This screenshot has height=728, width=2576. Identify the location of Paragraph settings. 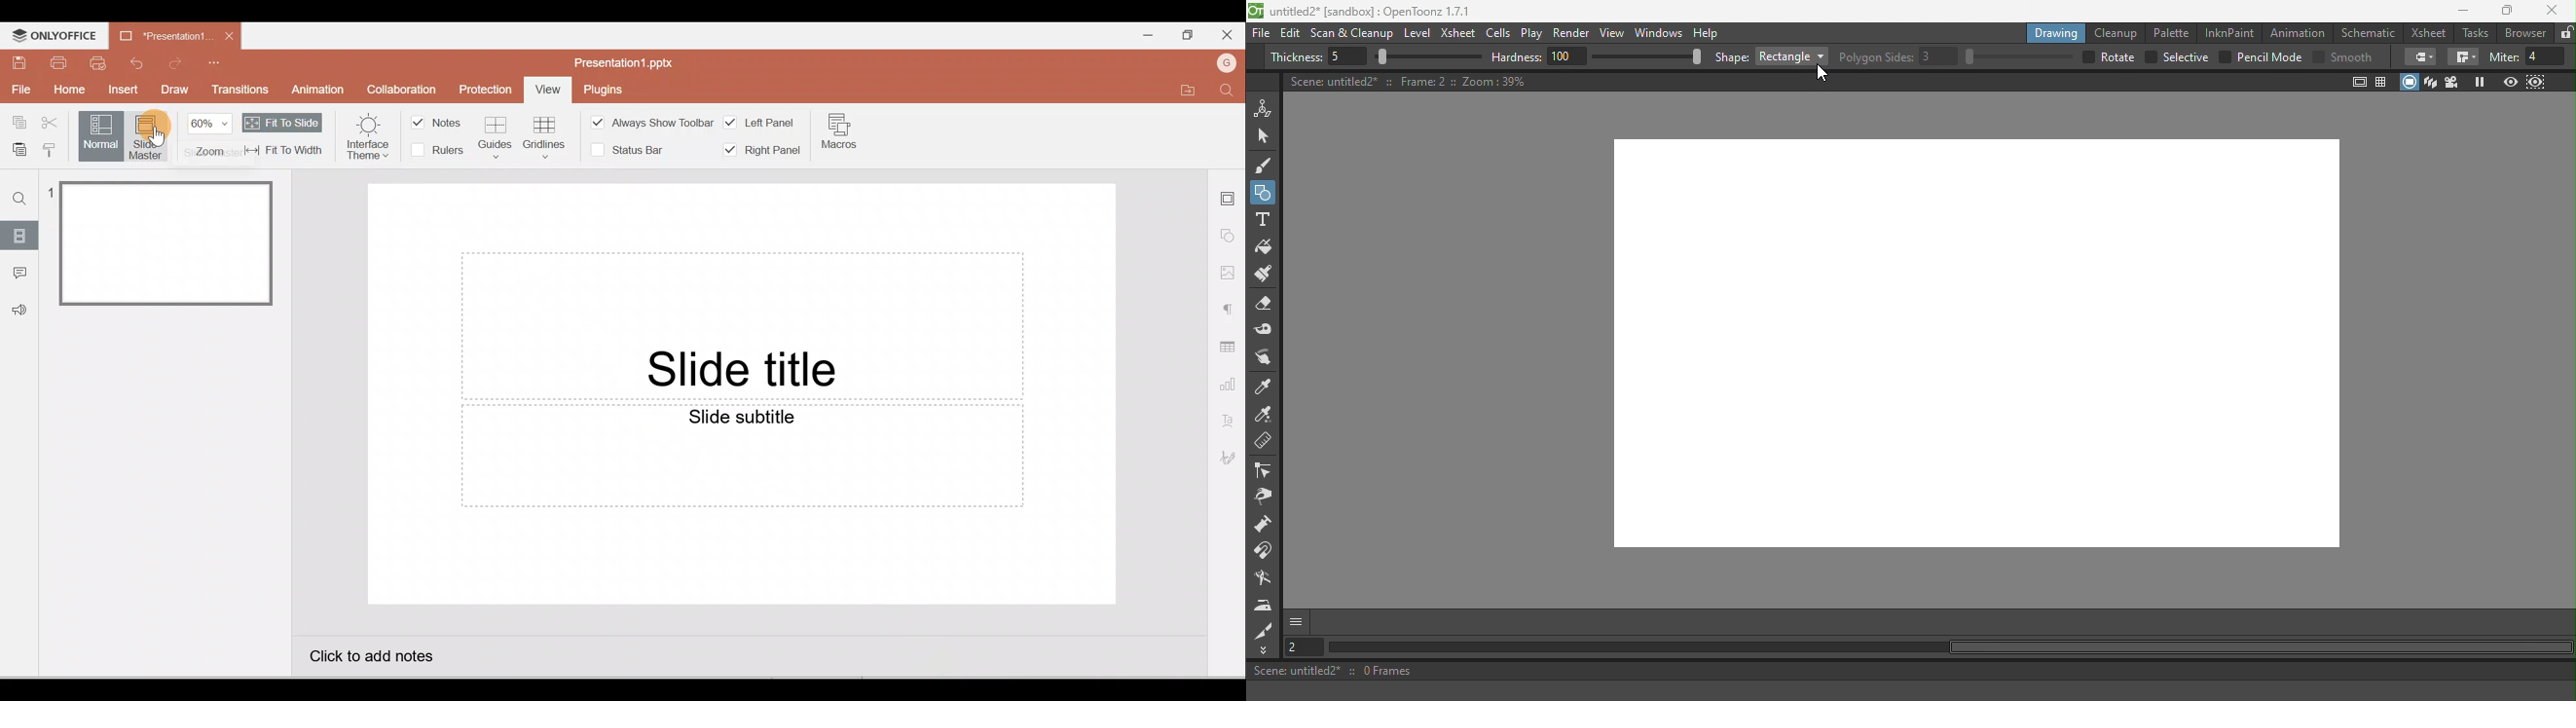
(1230, 308).